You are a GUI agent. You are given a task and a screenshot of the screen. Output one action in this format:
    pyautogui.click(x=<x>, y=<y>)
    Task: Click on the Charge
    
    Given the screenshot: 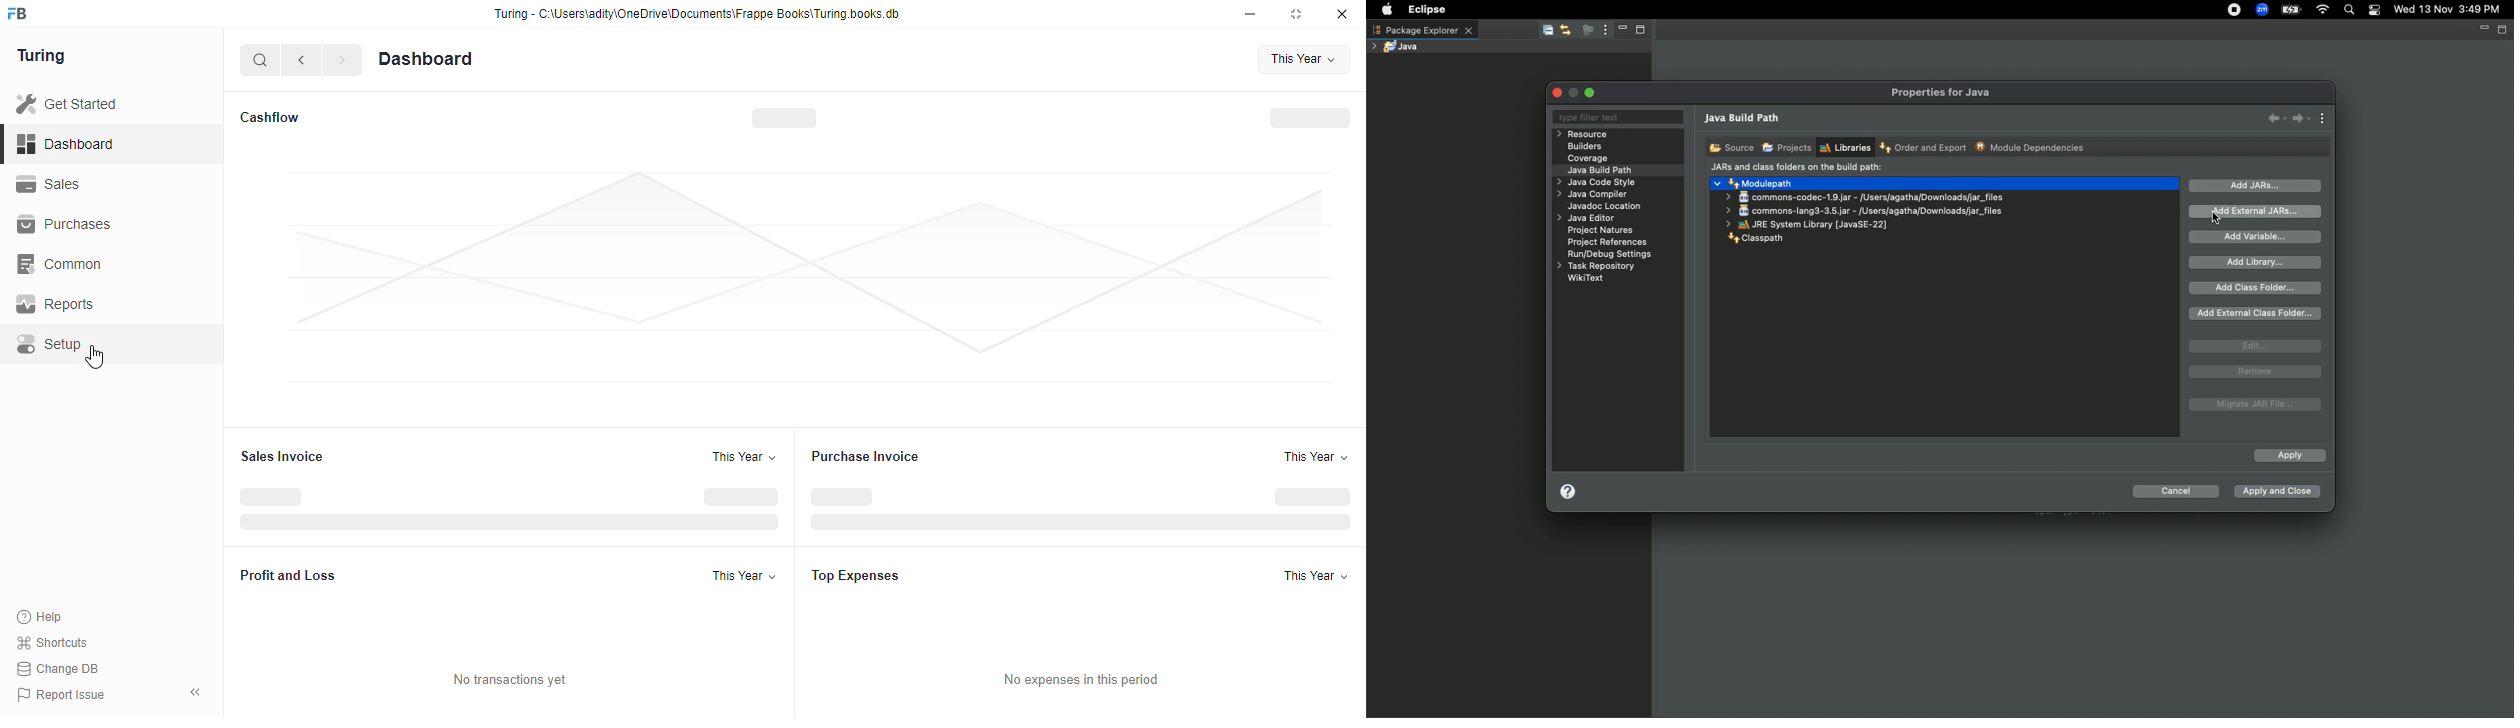 What is the action you would take?
    pyautogui.click(x=2291, y=10)
    